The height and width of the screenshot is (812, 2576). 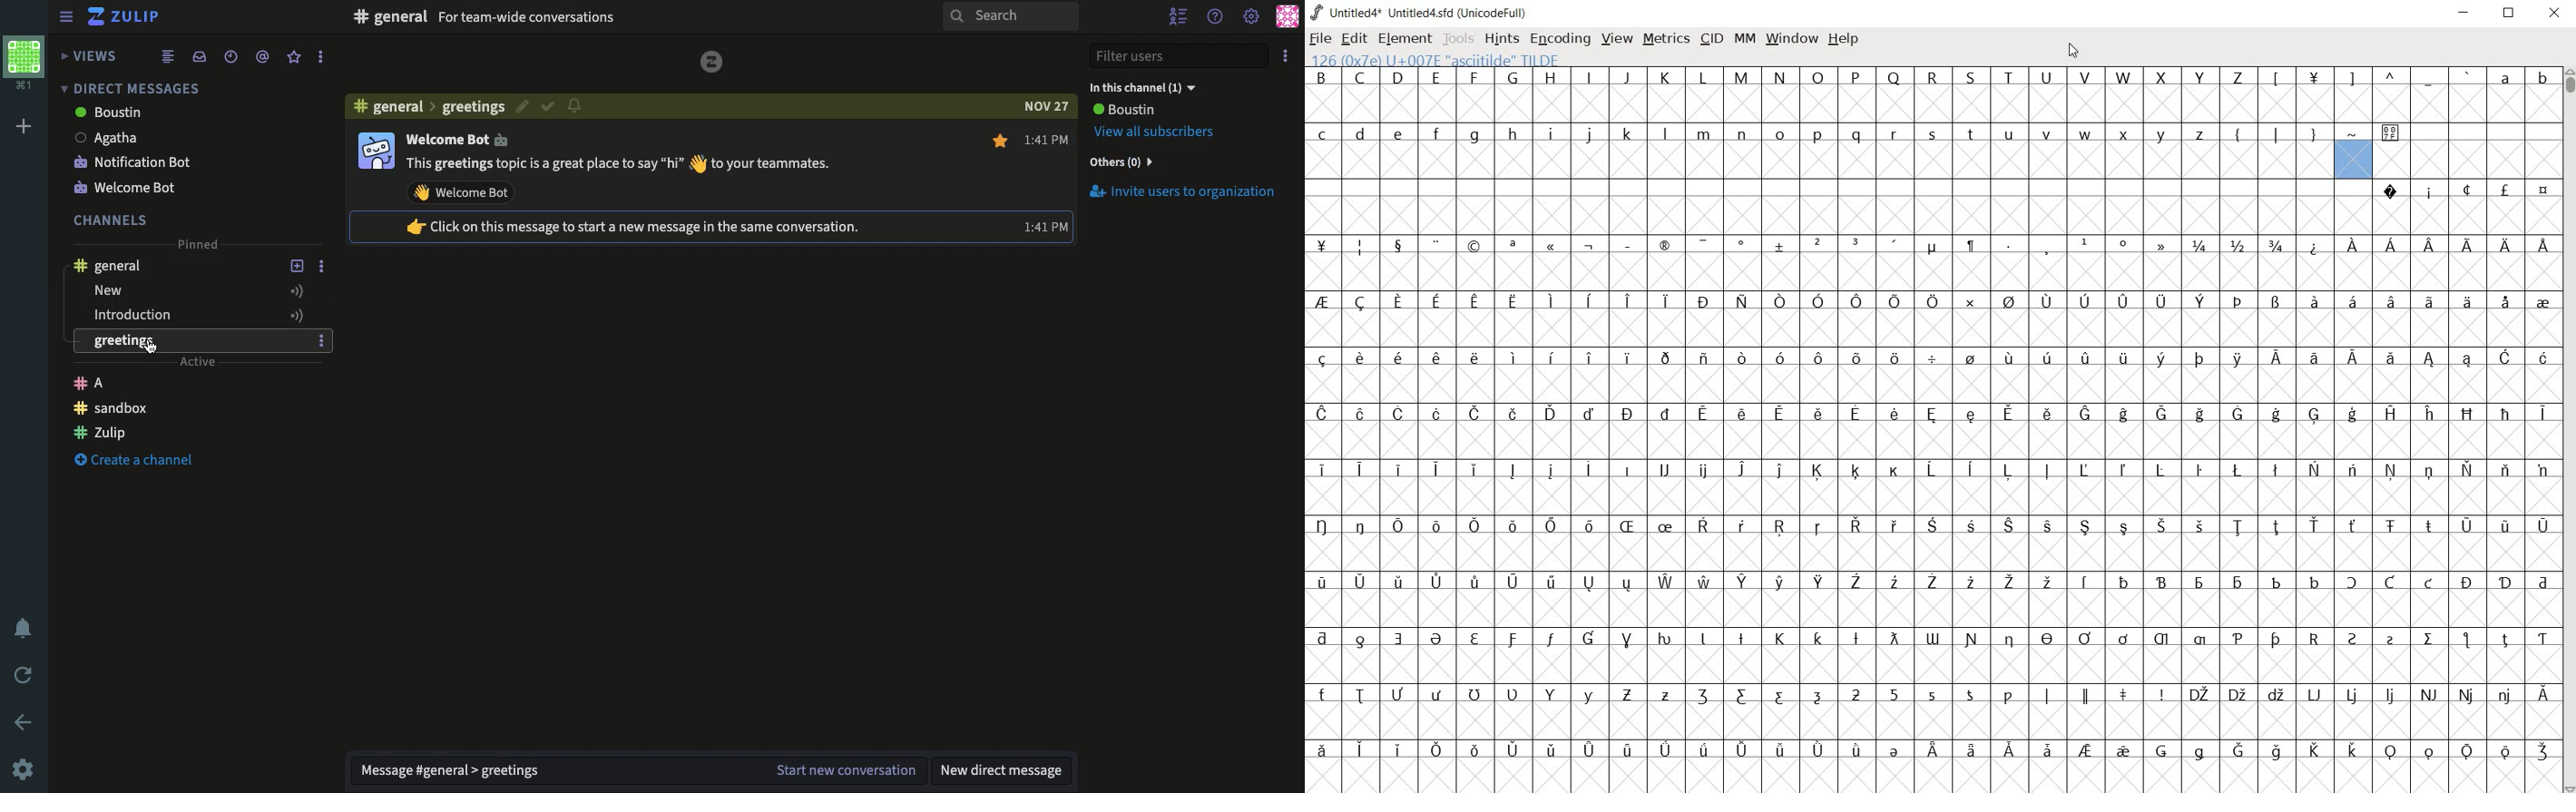 I want to click on Options, so click(x=321, y=340).